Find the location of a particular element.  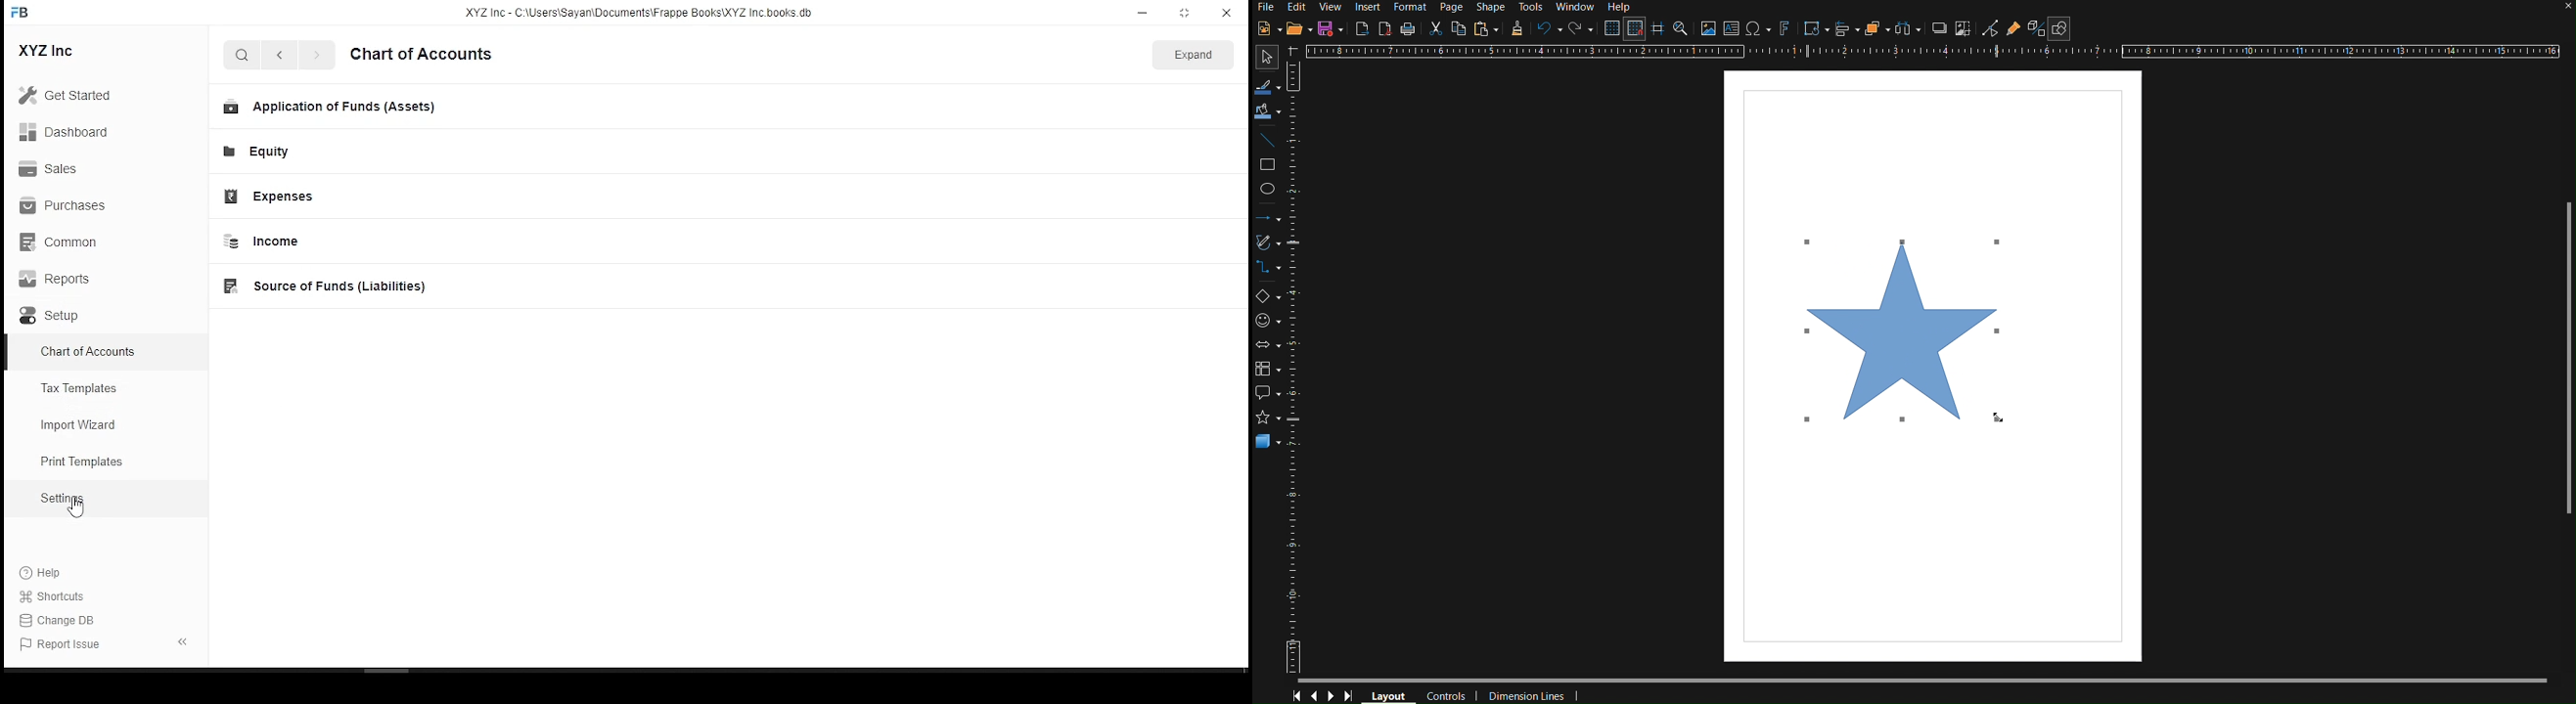

Common is located at coordinates (60, 242).